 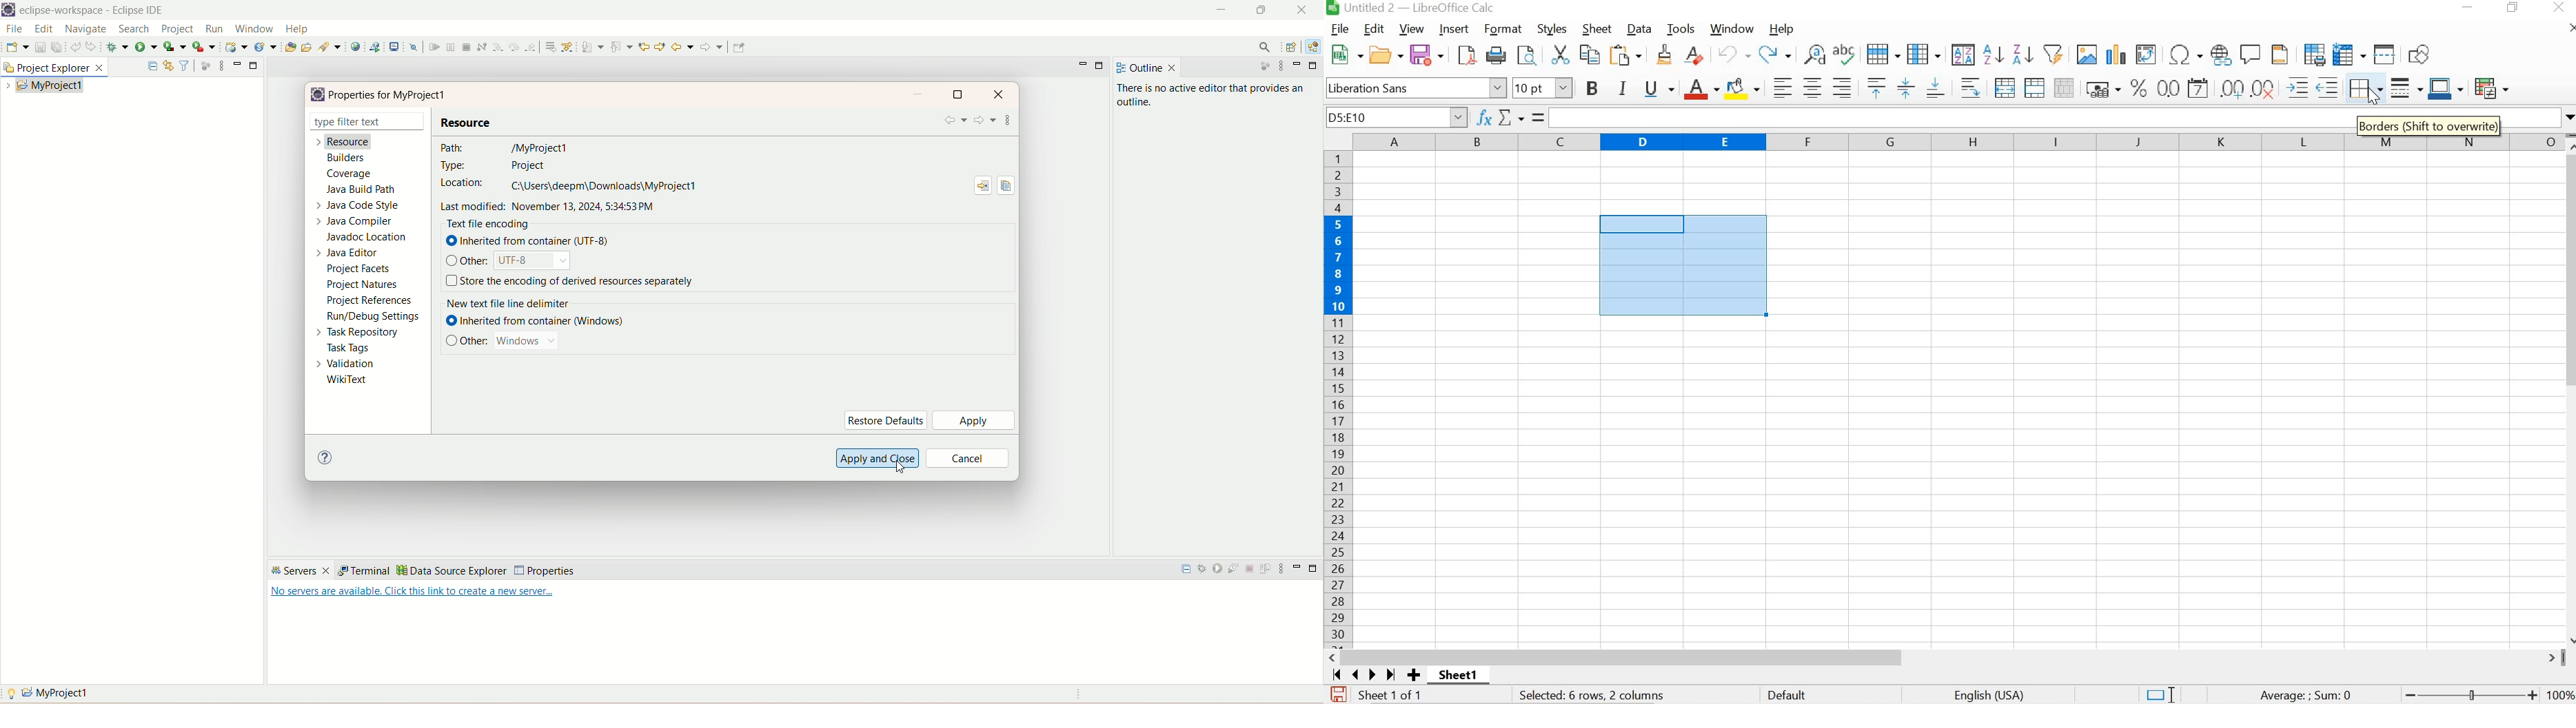 I want to click on BORDER COLOR, so click(x=2446, y=87).